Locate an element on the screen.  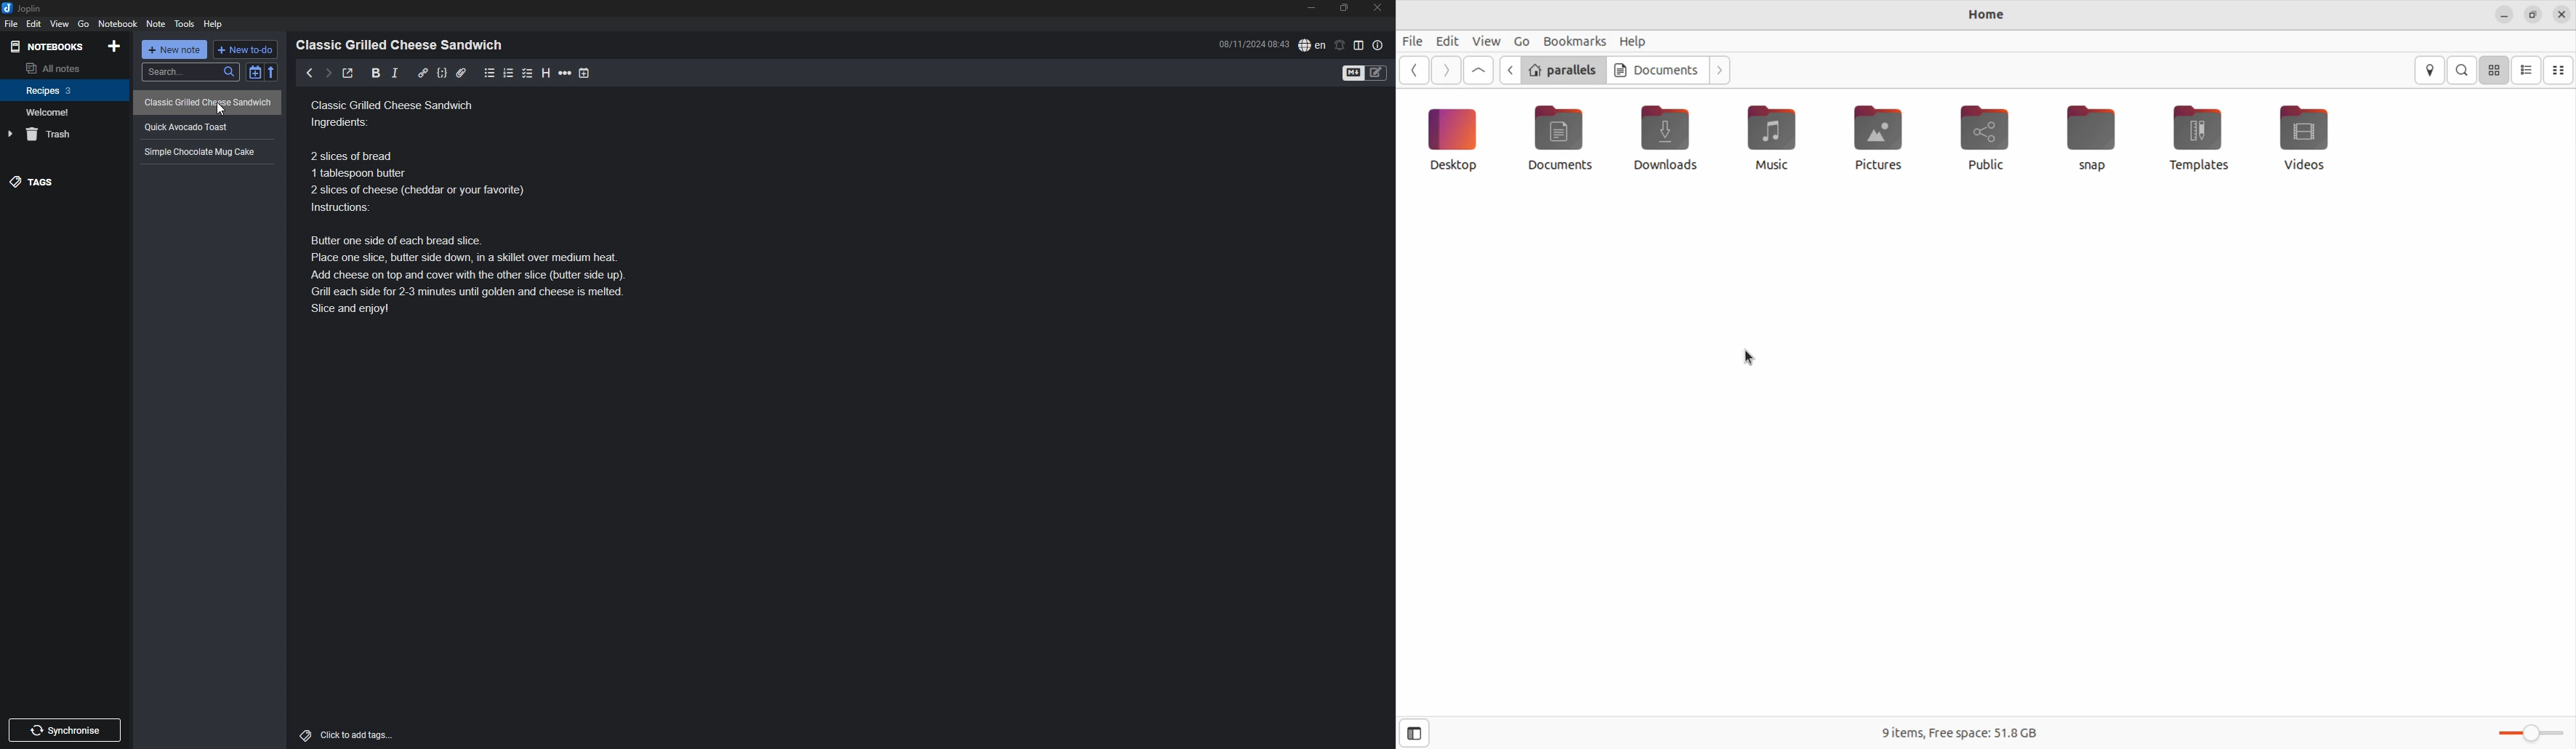
spell check is located at coordinates (1312, 44).